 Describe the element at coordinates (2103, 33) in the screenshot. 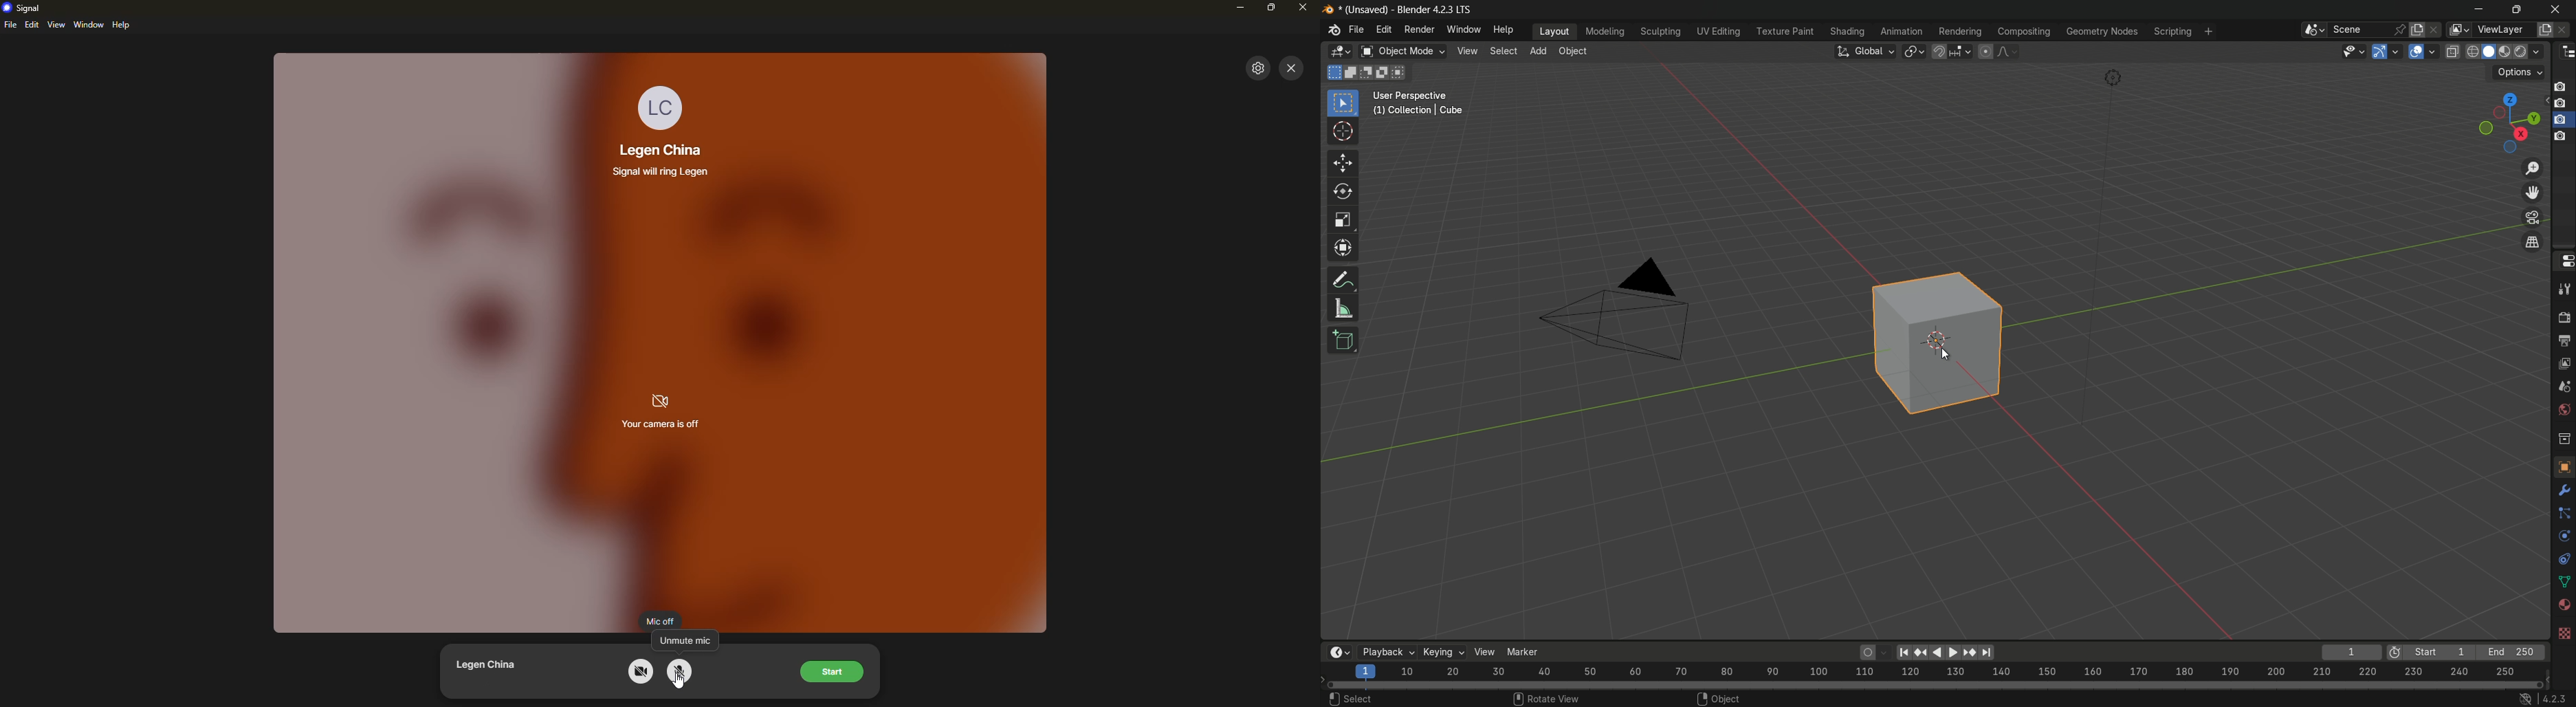

I see `geometry nodes menu` at that location.